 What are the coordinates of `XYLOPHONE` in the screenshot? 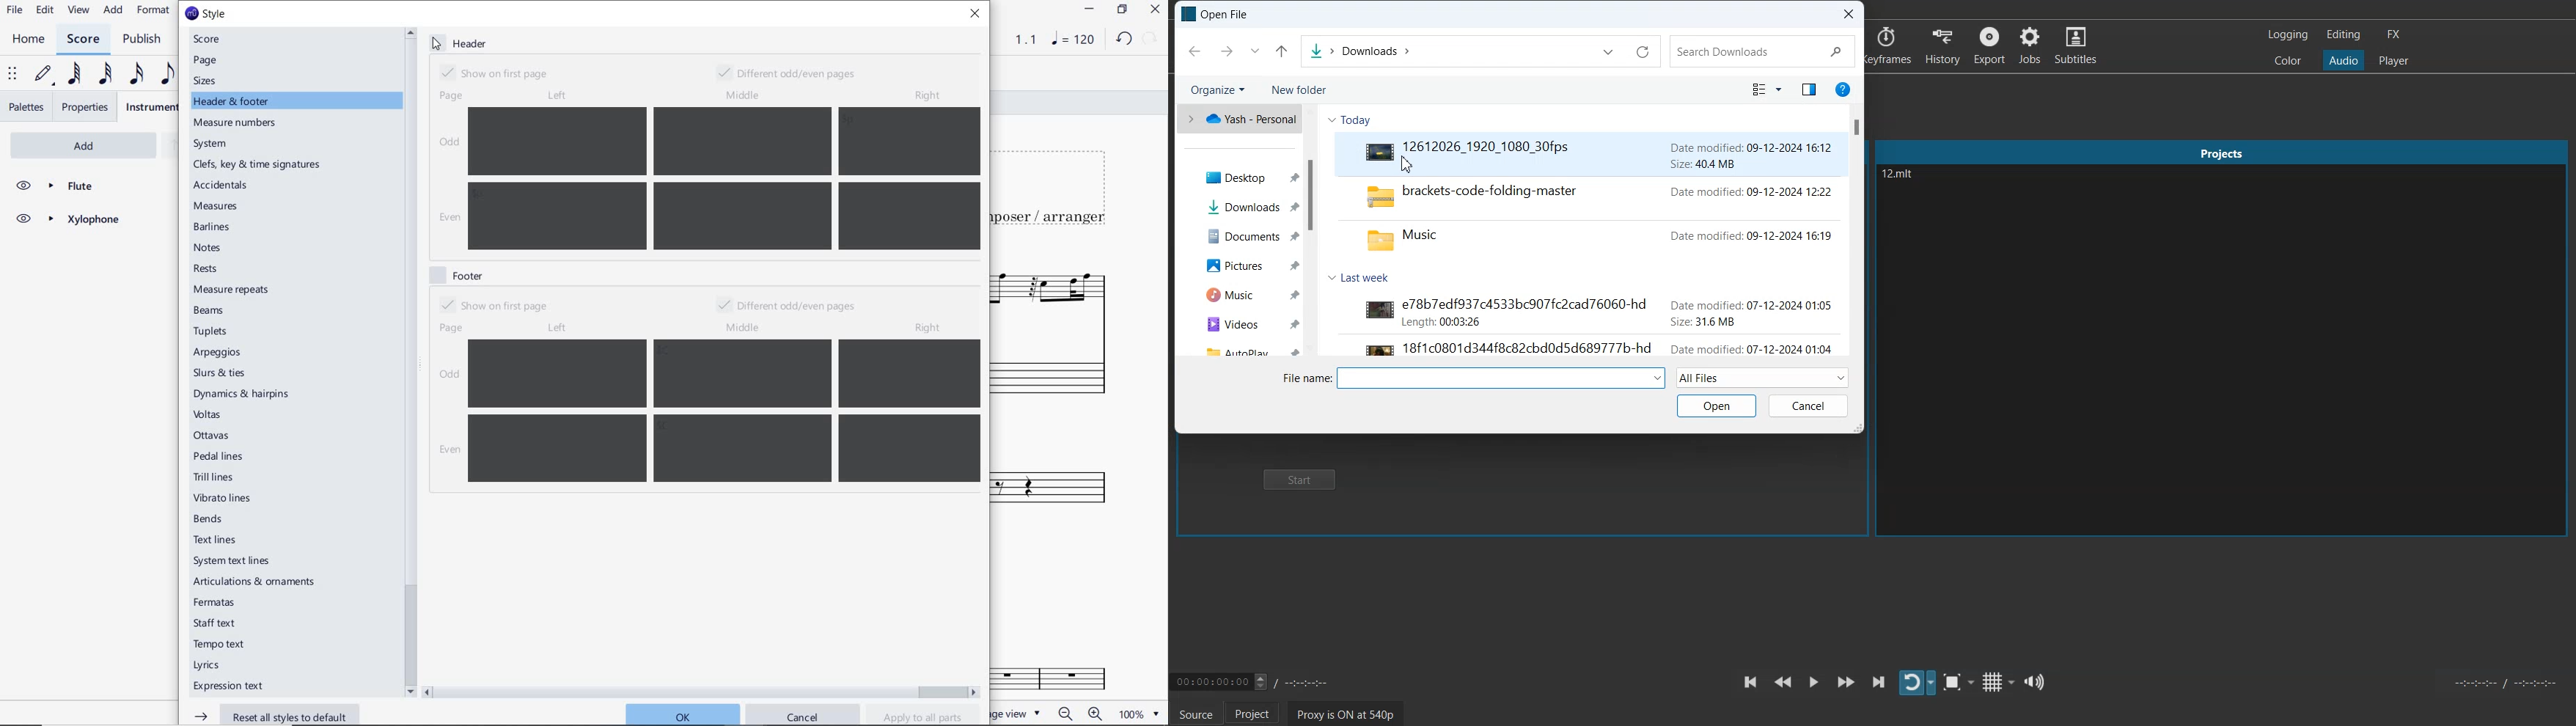 It's located at (67, 221).